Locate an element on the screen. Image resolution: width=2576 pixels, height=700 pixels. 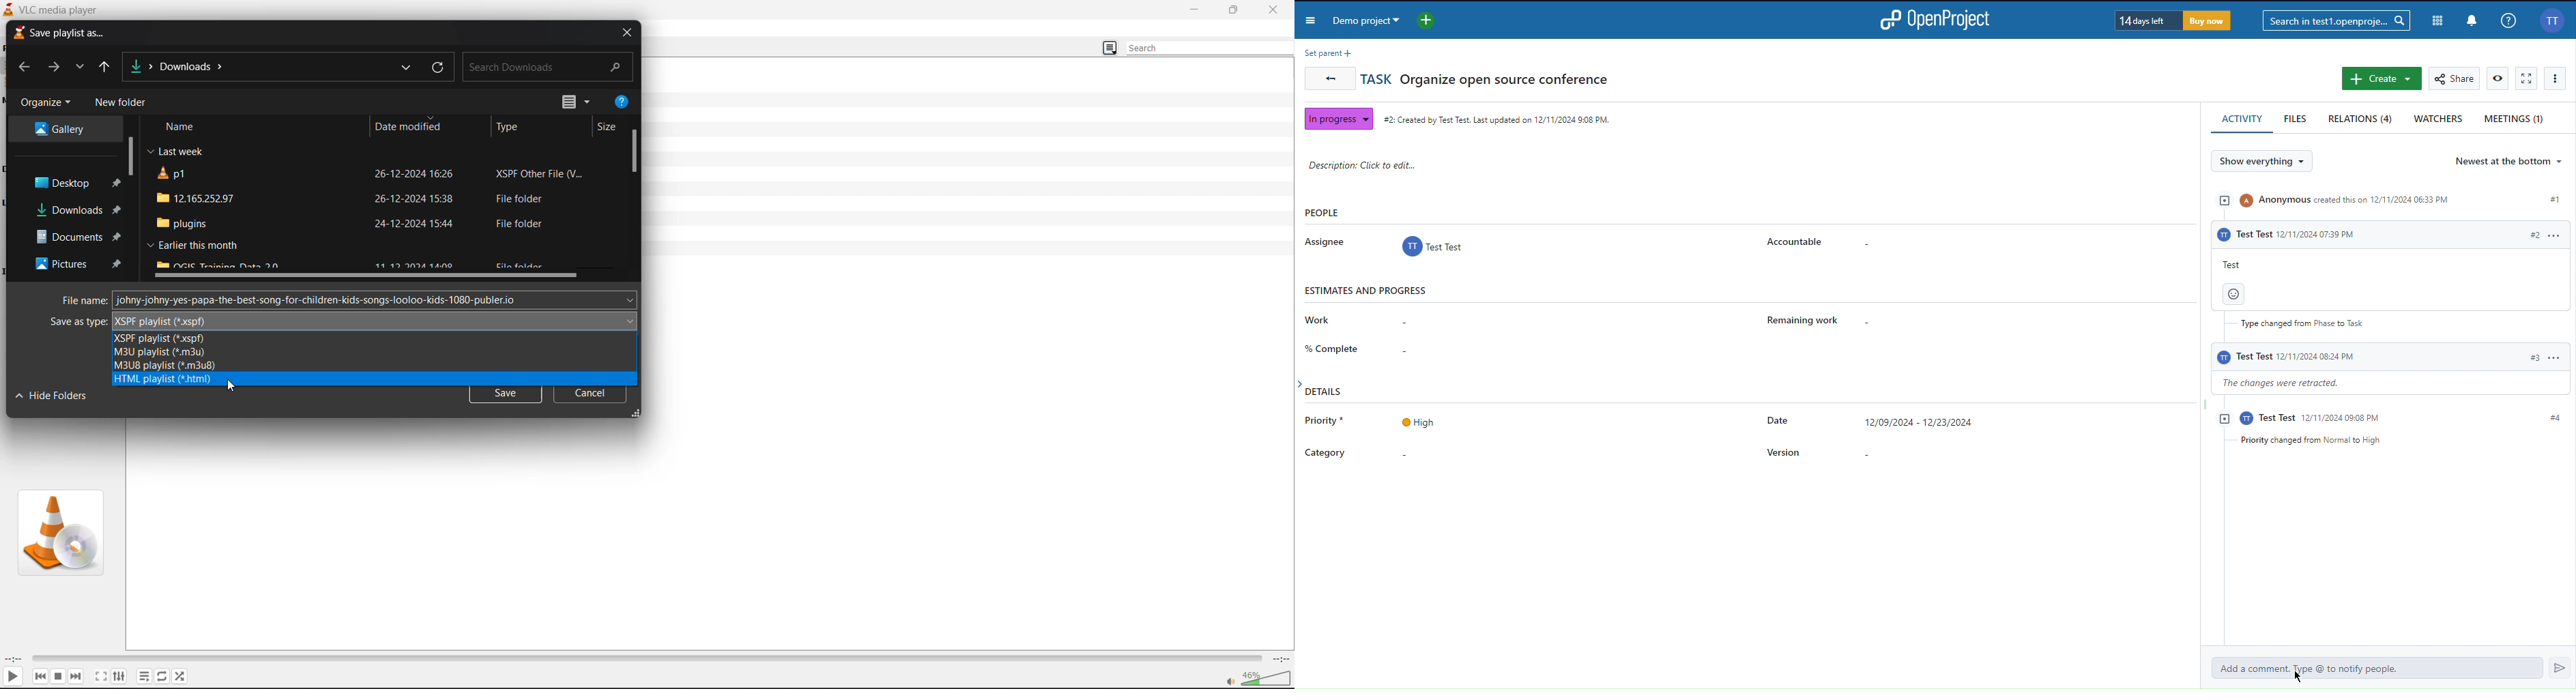
loop is located at coordinates (163, 677).